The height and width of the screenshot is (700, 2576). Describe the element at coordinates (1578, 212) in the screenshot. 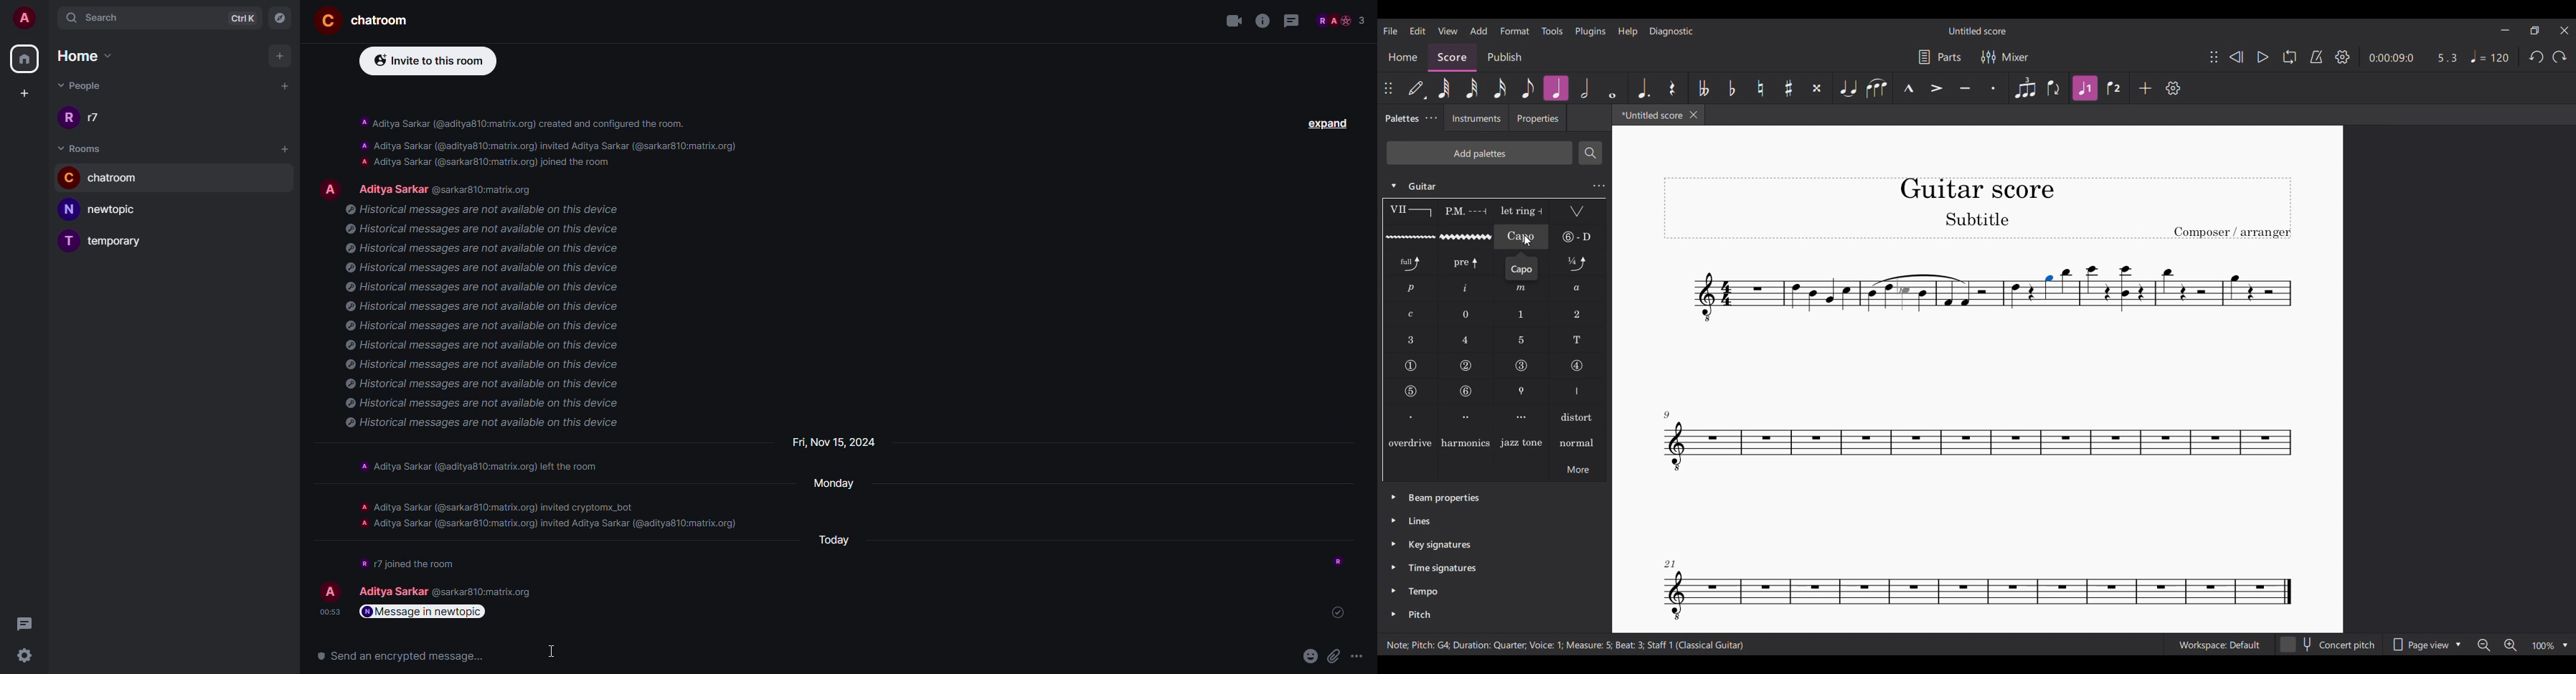

I see `Tremolo bar` at that location.